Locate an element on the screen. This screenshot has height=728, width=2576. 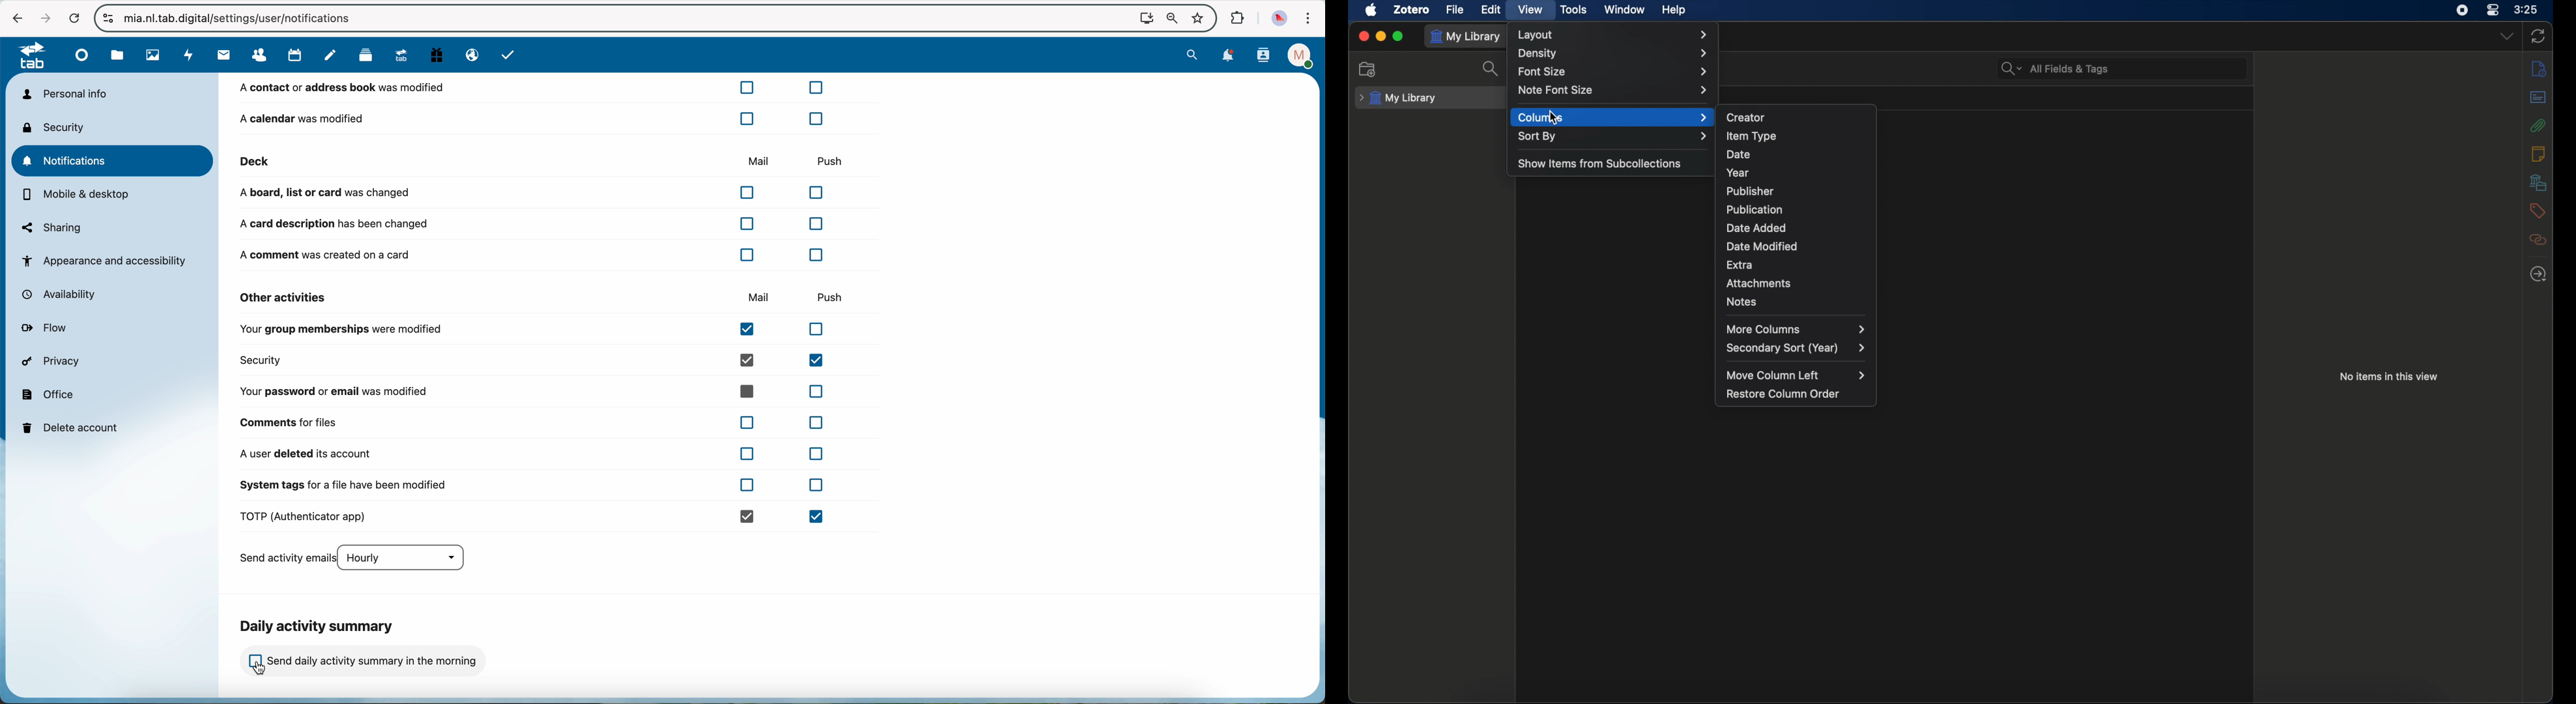
free trial PC is located at coordinates (438, 57).